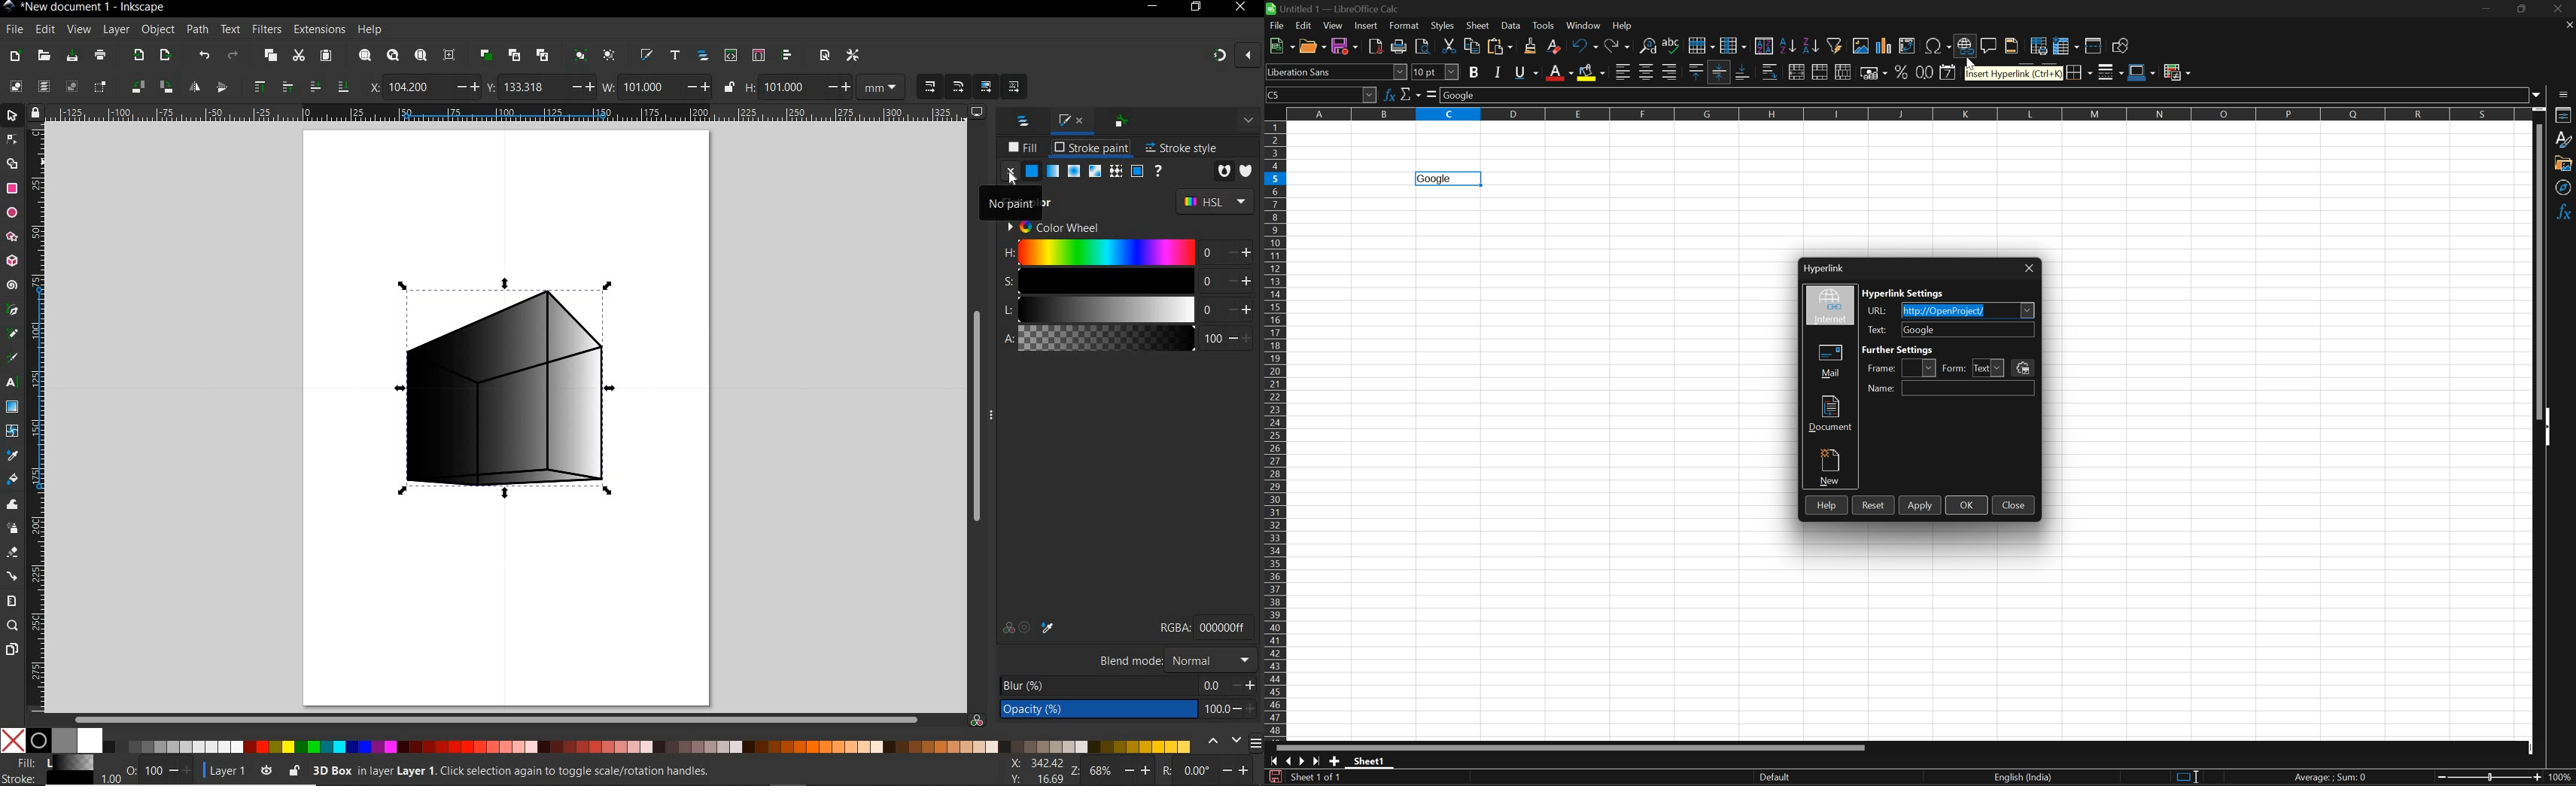 This screenshot has height=812, width=2576. What do you see at coordinates (1558, 73) in the screenshot?
I see `Font color` at bounding box center [1558, 73].